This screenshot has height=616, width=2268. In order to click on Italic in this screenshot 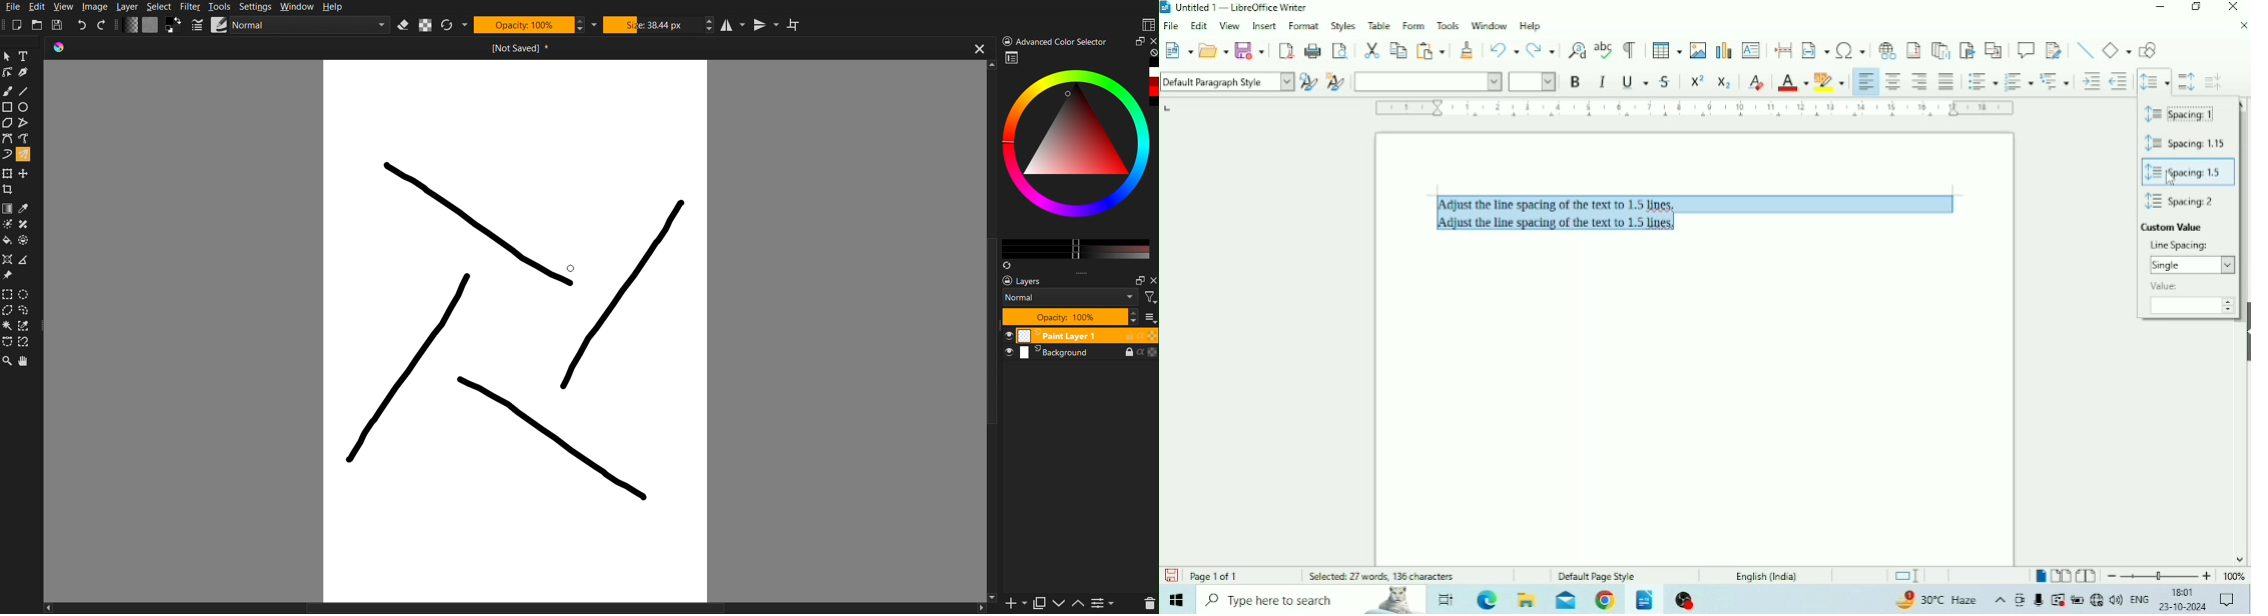, I will do `click(1603, 82)`.